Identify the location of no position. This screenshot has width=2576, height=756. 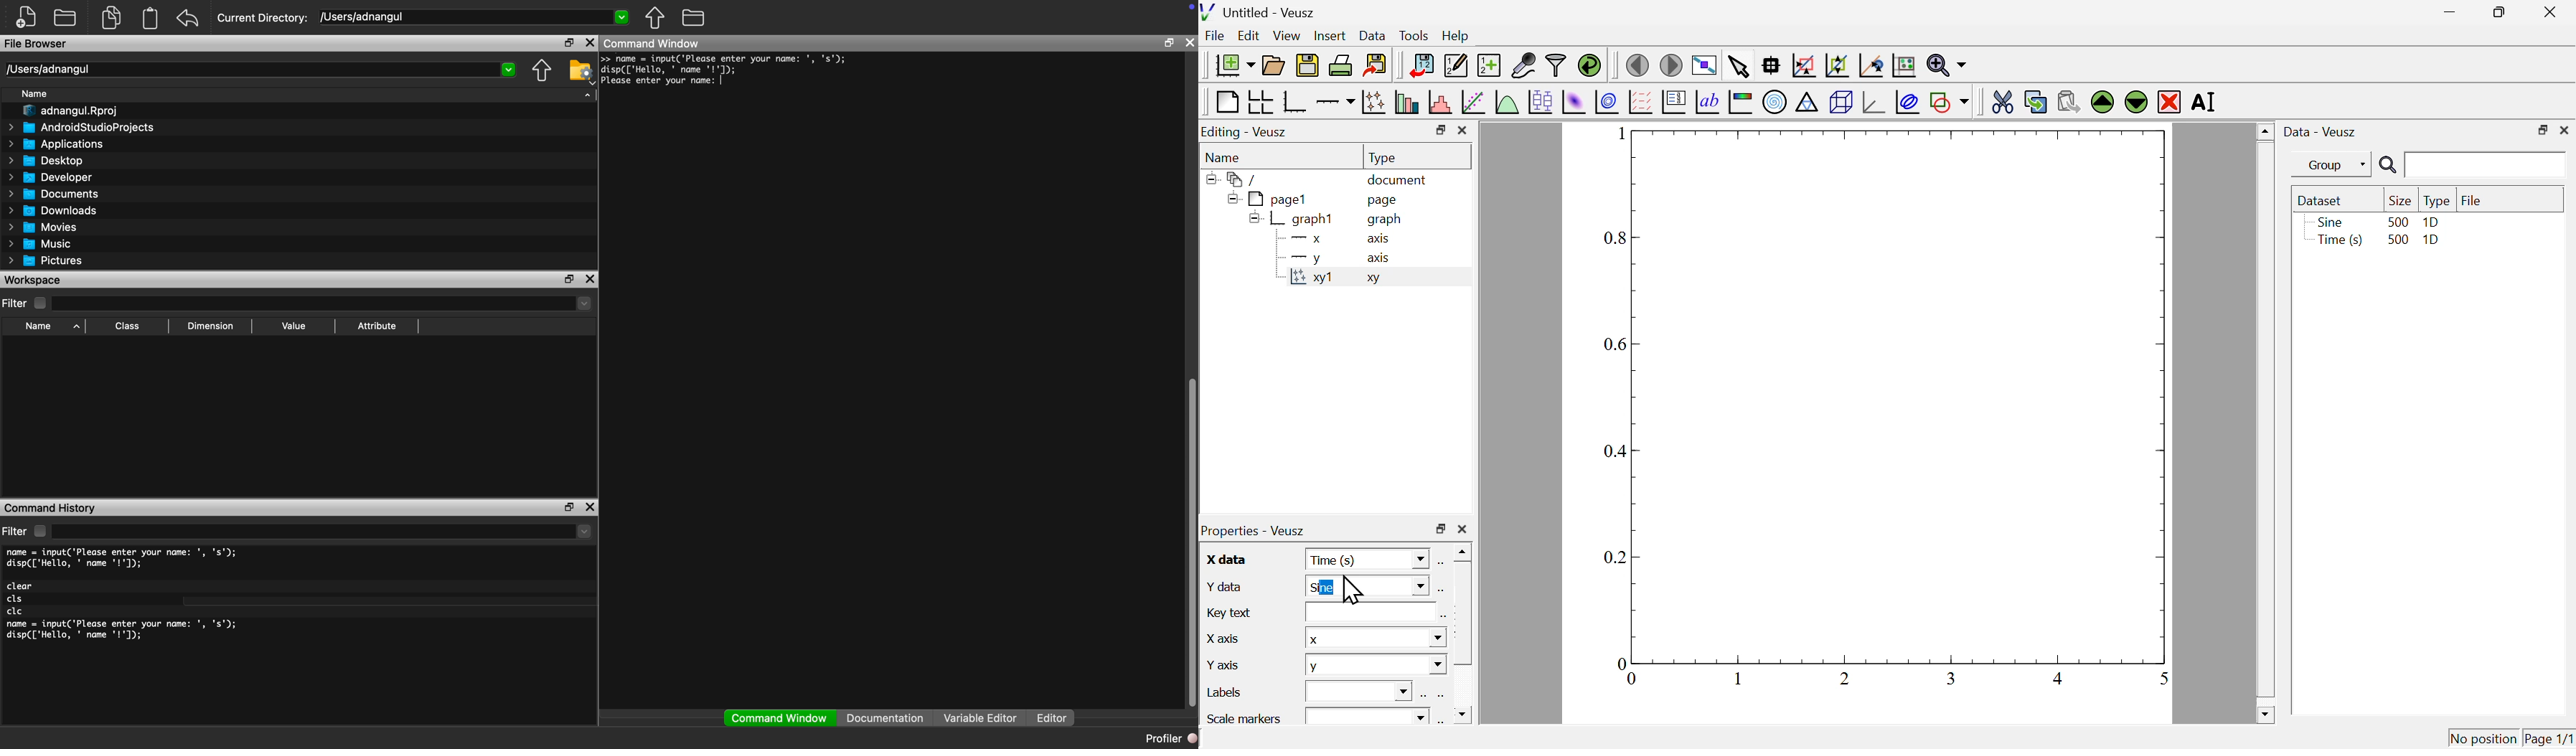
(2483, 737).